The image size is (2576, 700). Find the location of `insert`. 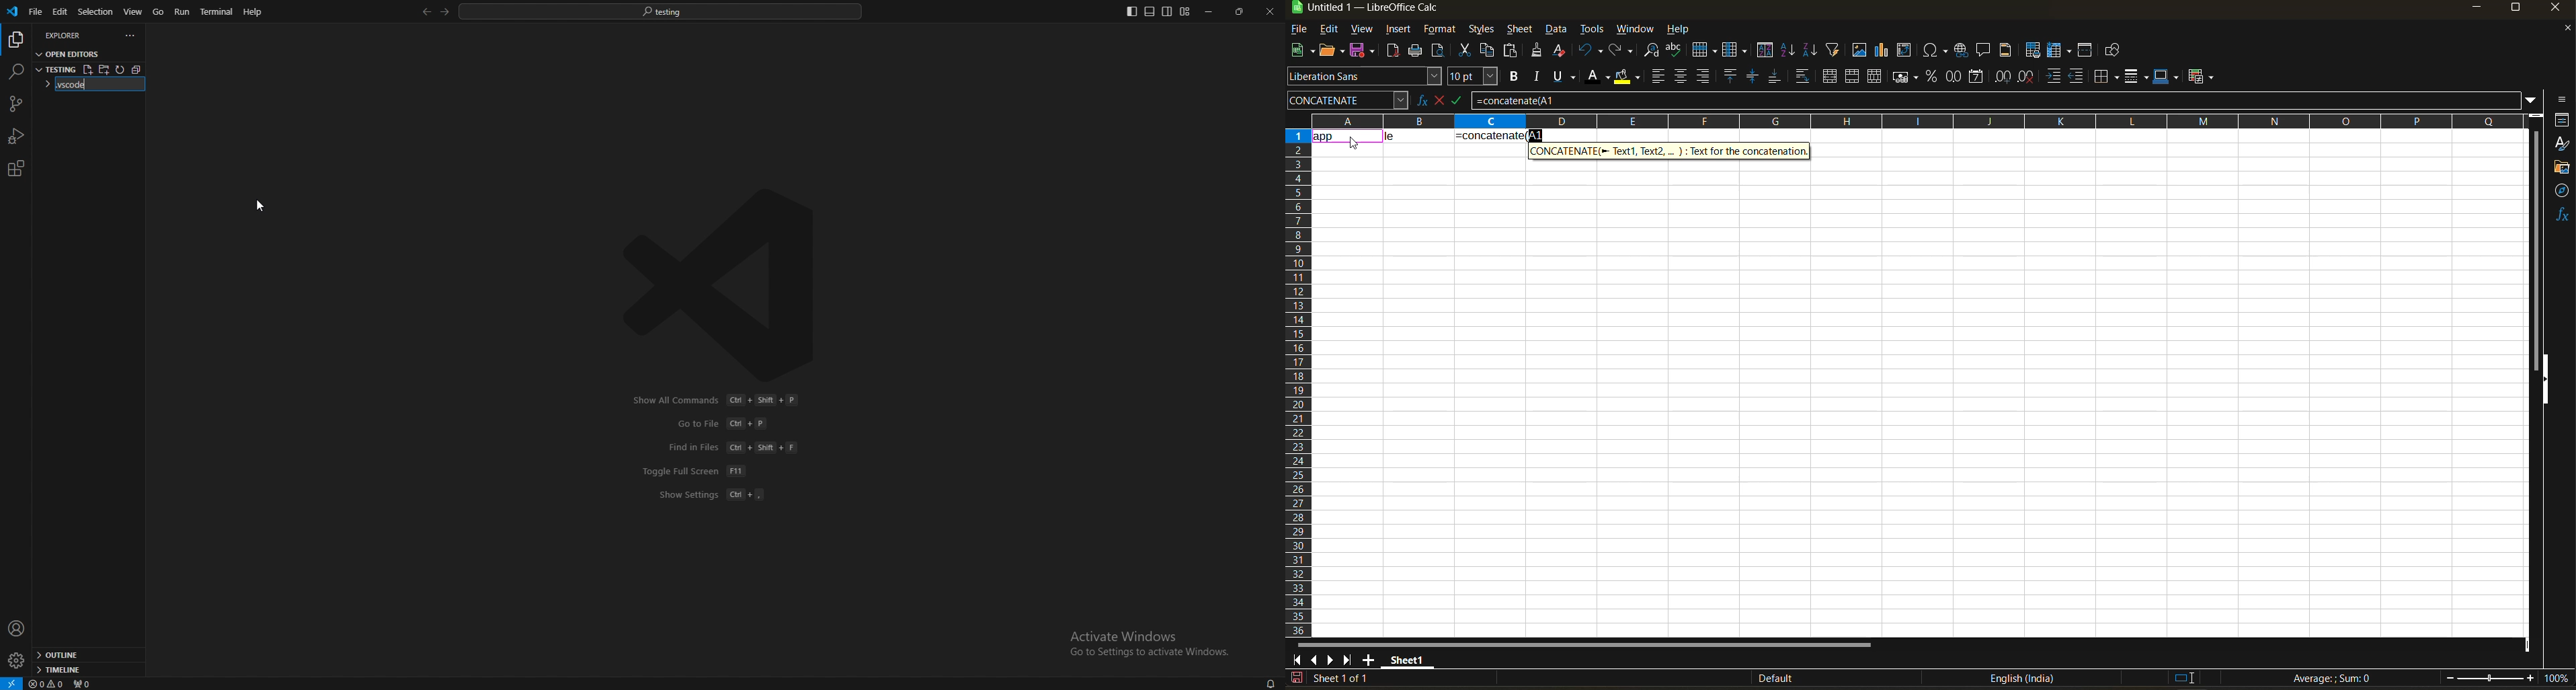

insert is located at coordinates (1398, 30).